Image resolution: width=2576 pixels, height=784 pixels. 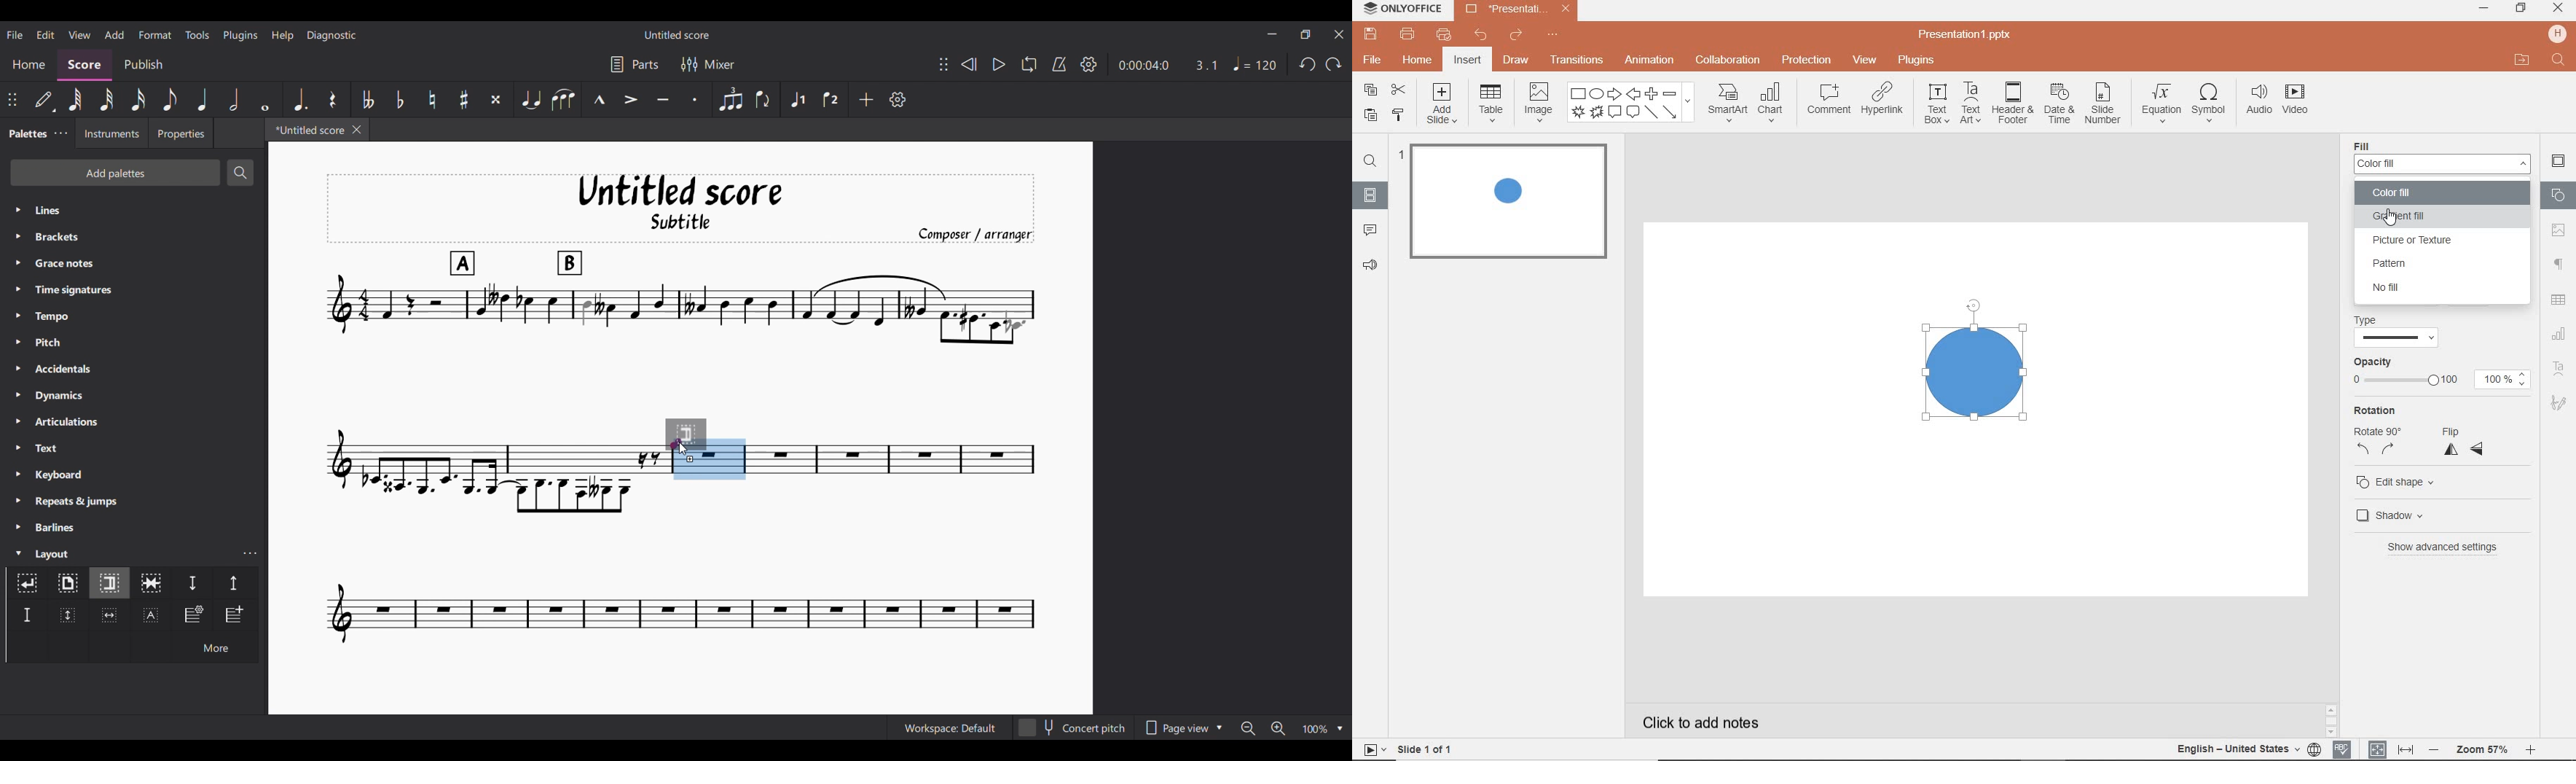 I want to click on Quarter note, so click(x=202, y=99).